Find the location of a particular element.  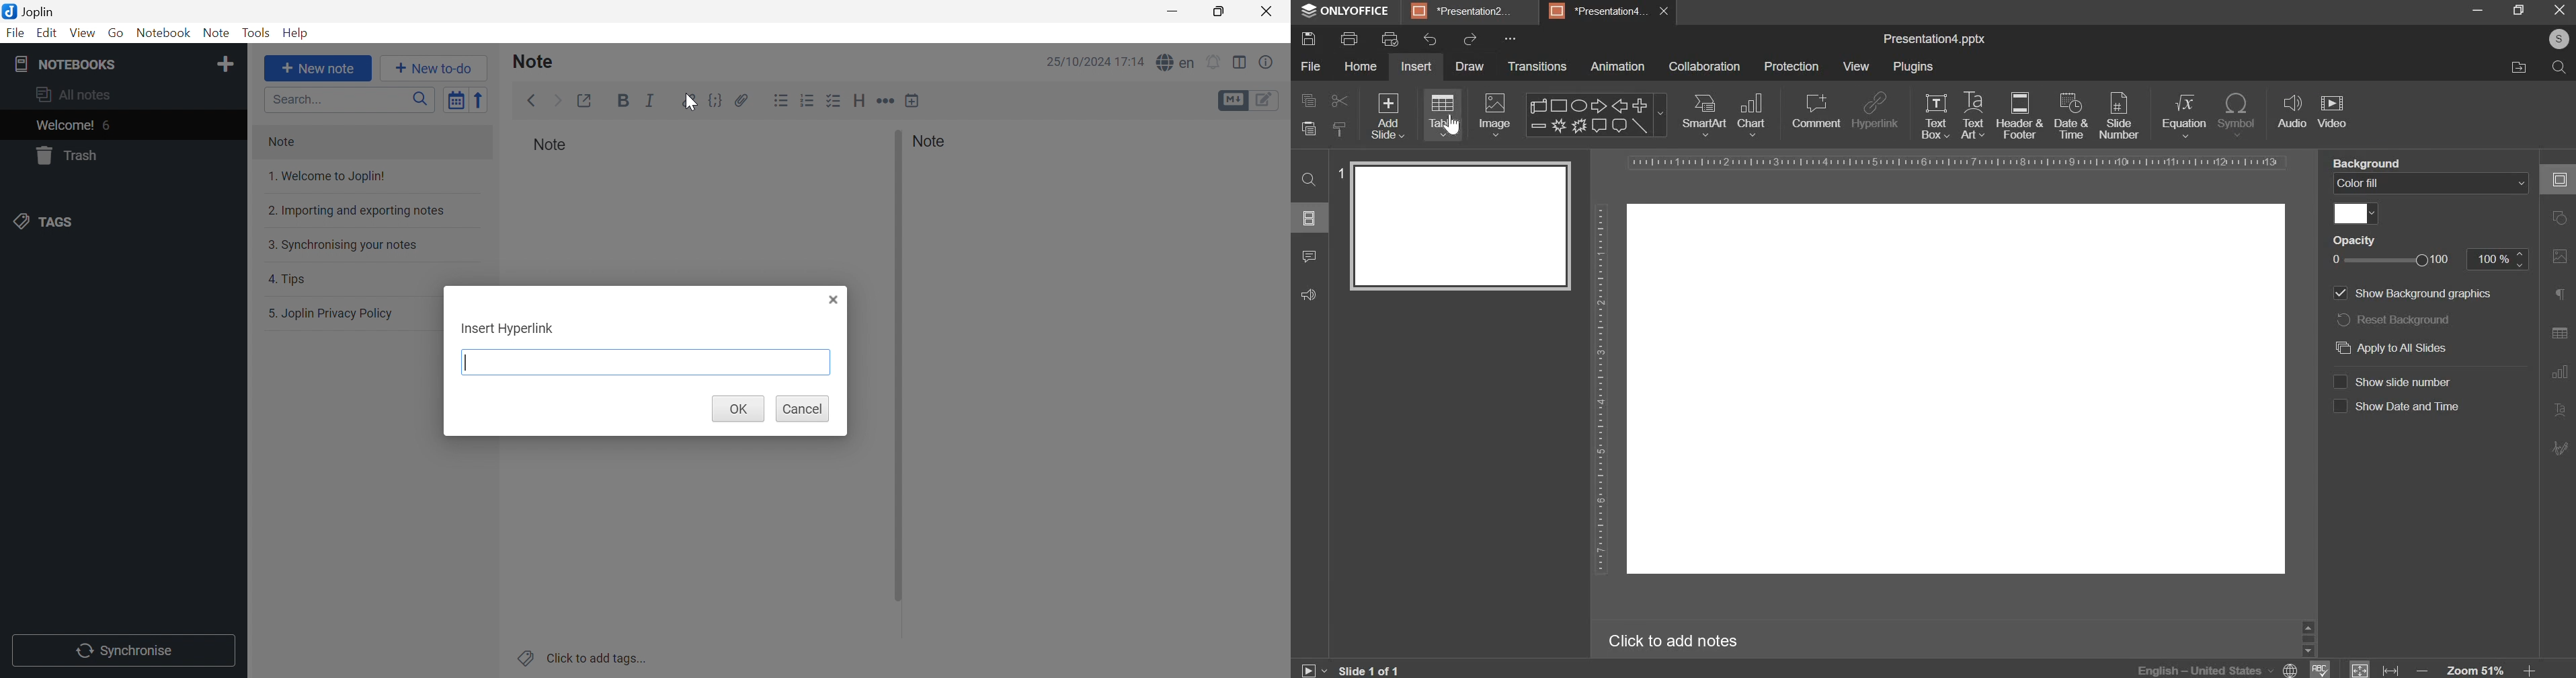

close is located at coordinates (2559, 10).